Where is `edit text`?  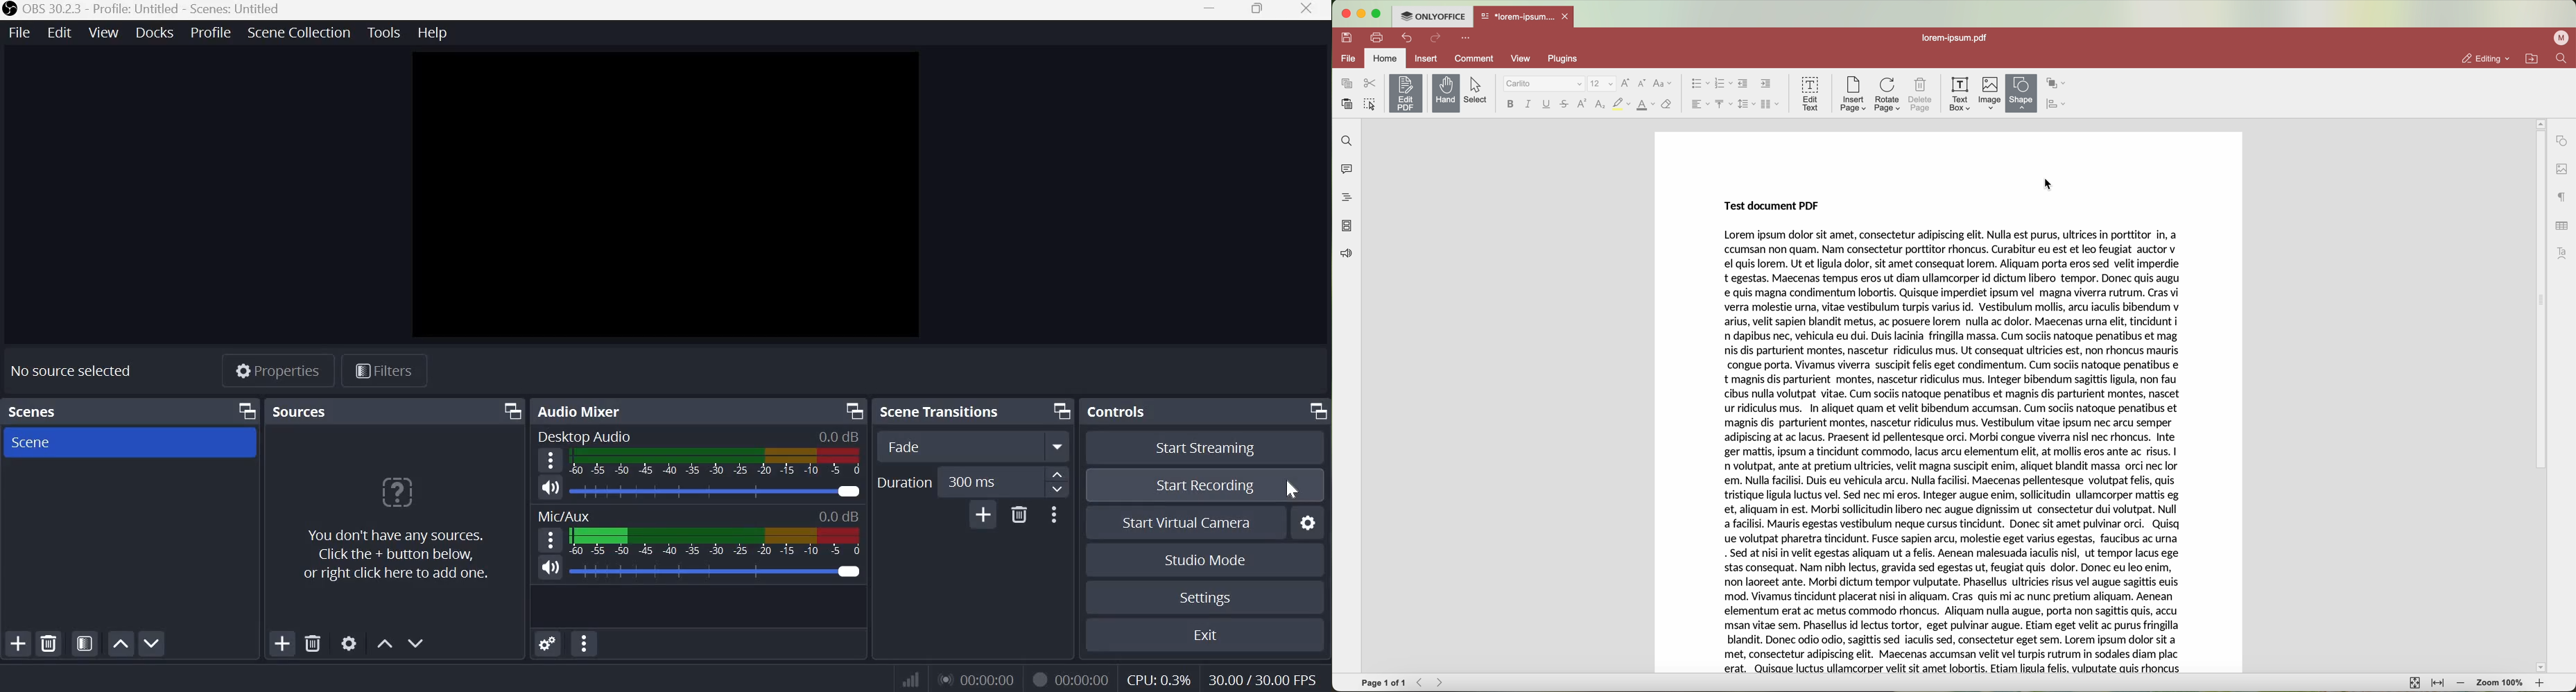
edit text is located at coordinates (1810, 93).